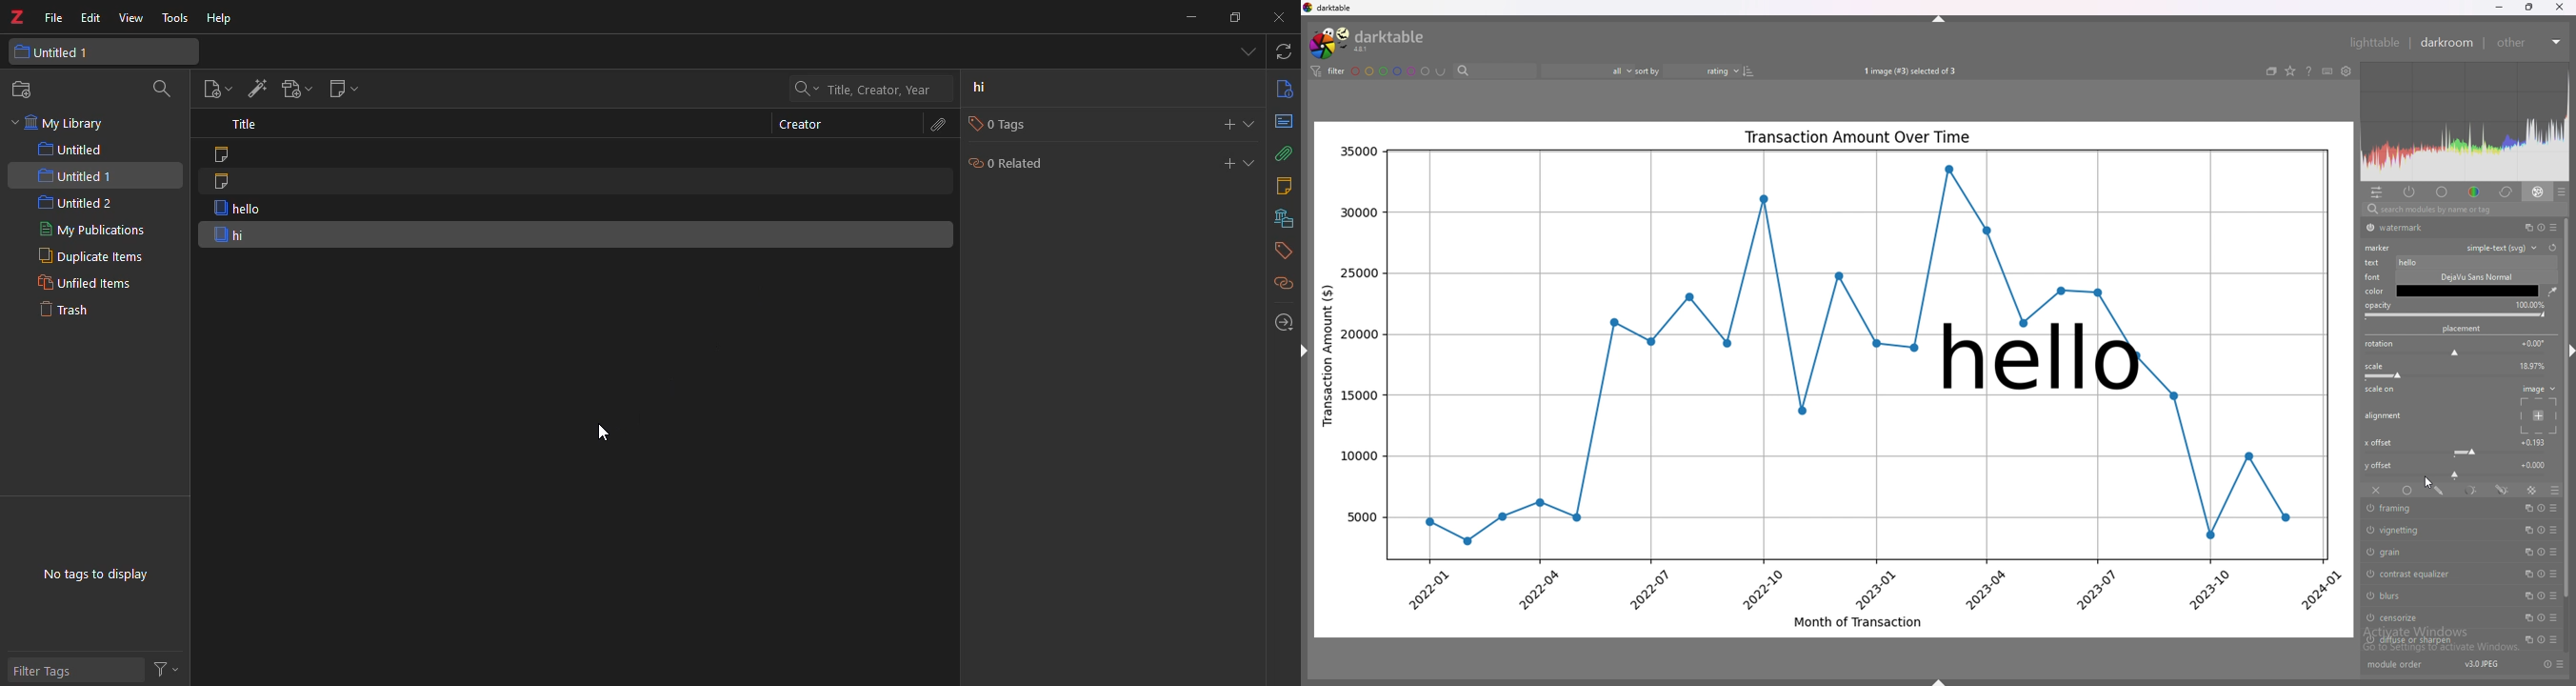 This screenshot has height=700, width=2576. What do you see at coordinates (1283, 218) in the screenshot?
I see `library` at bounding box center [1283, 218].